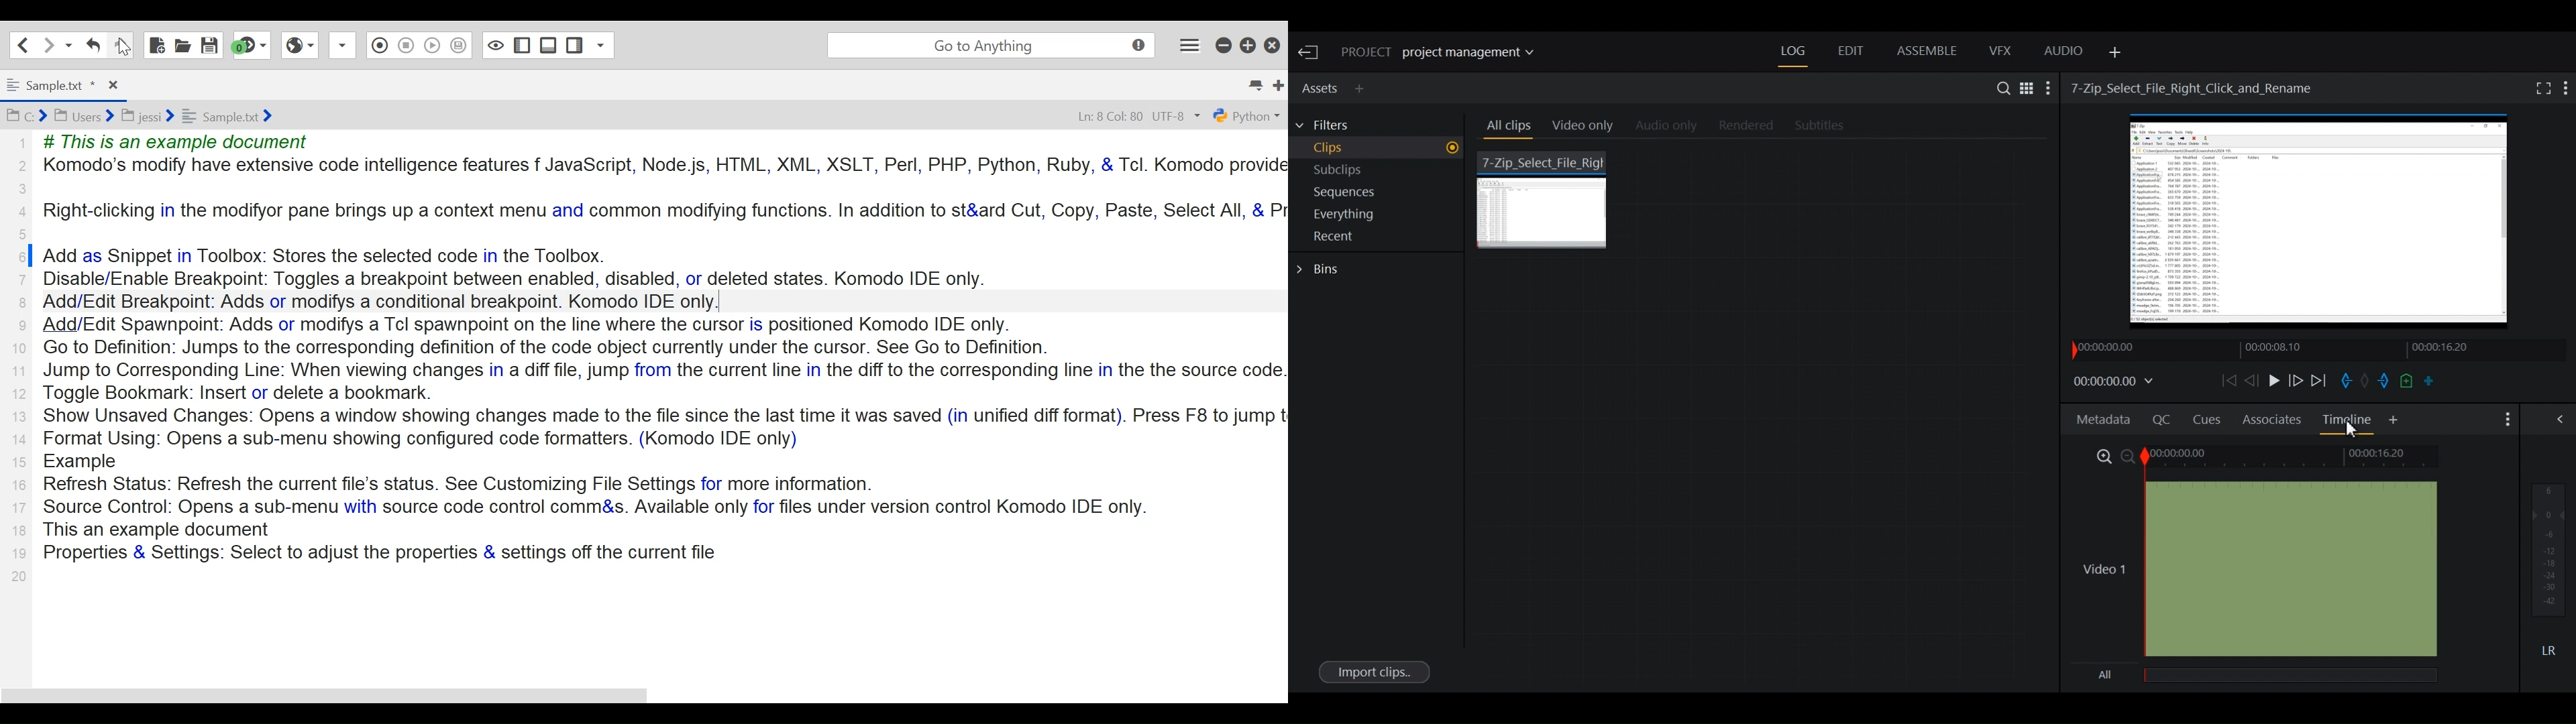  I want to click on Show settings menu, so click(2567, 87).